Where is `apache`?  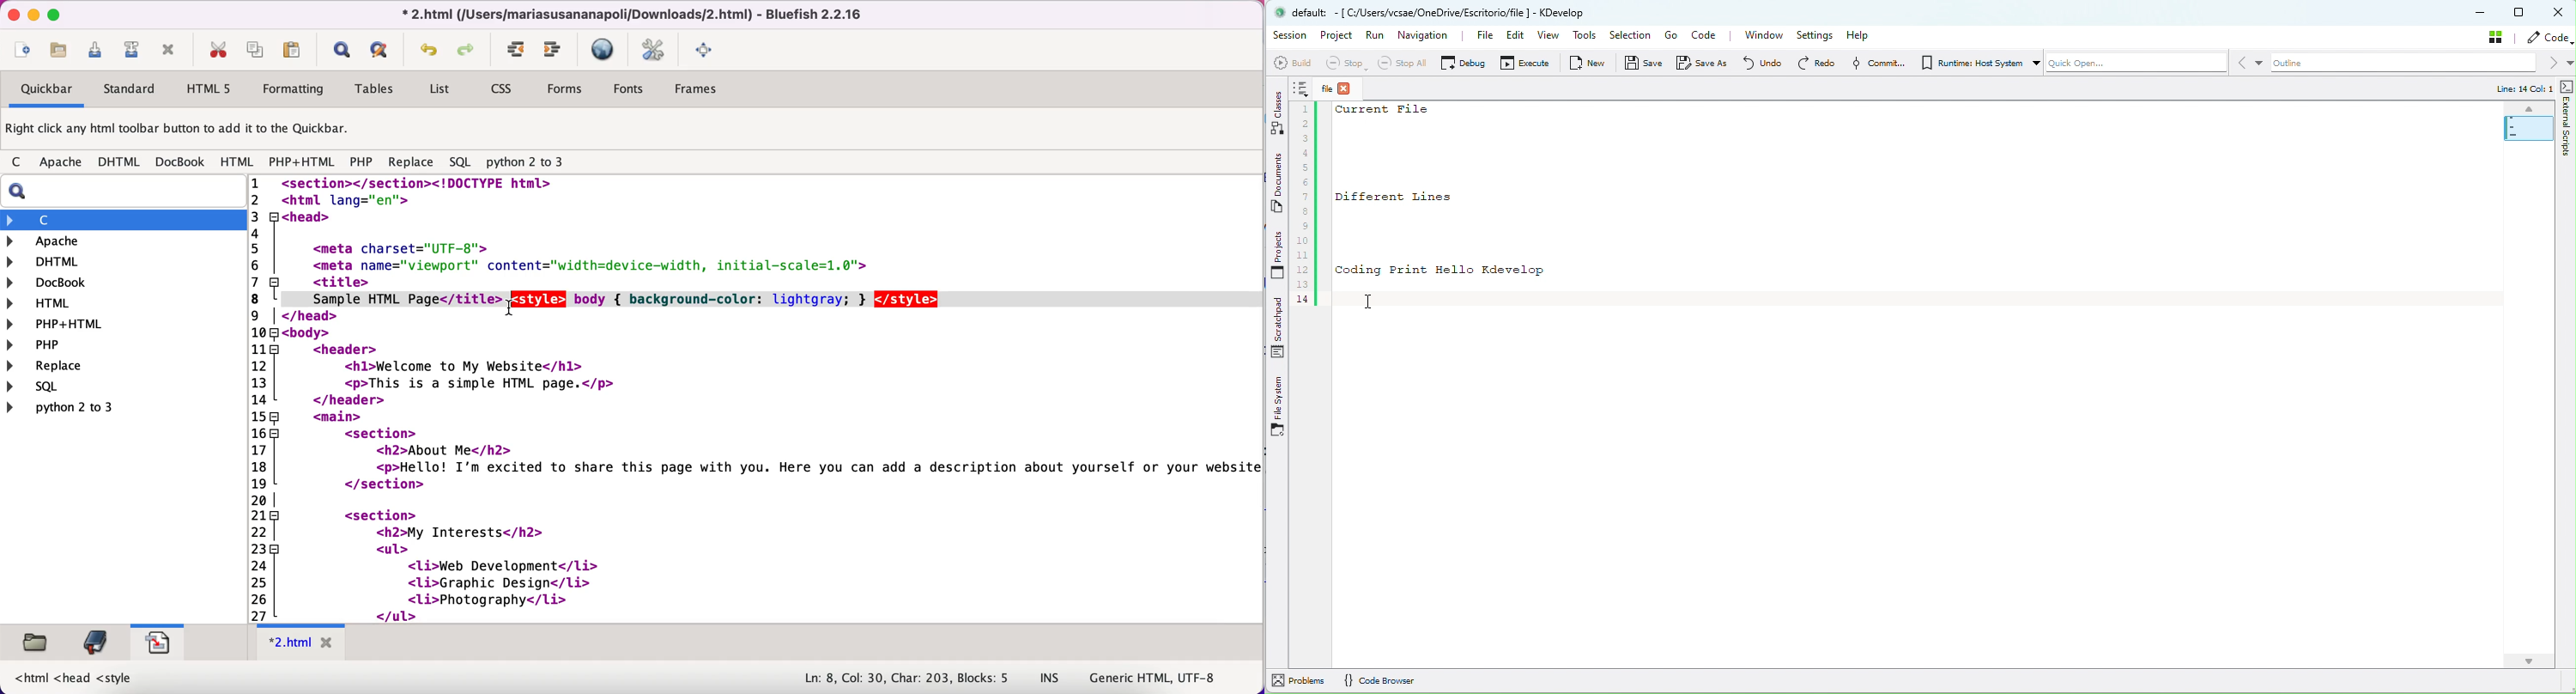
apache is located at coordinates (98, 241).